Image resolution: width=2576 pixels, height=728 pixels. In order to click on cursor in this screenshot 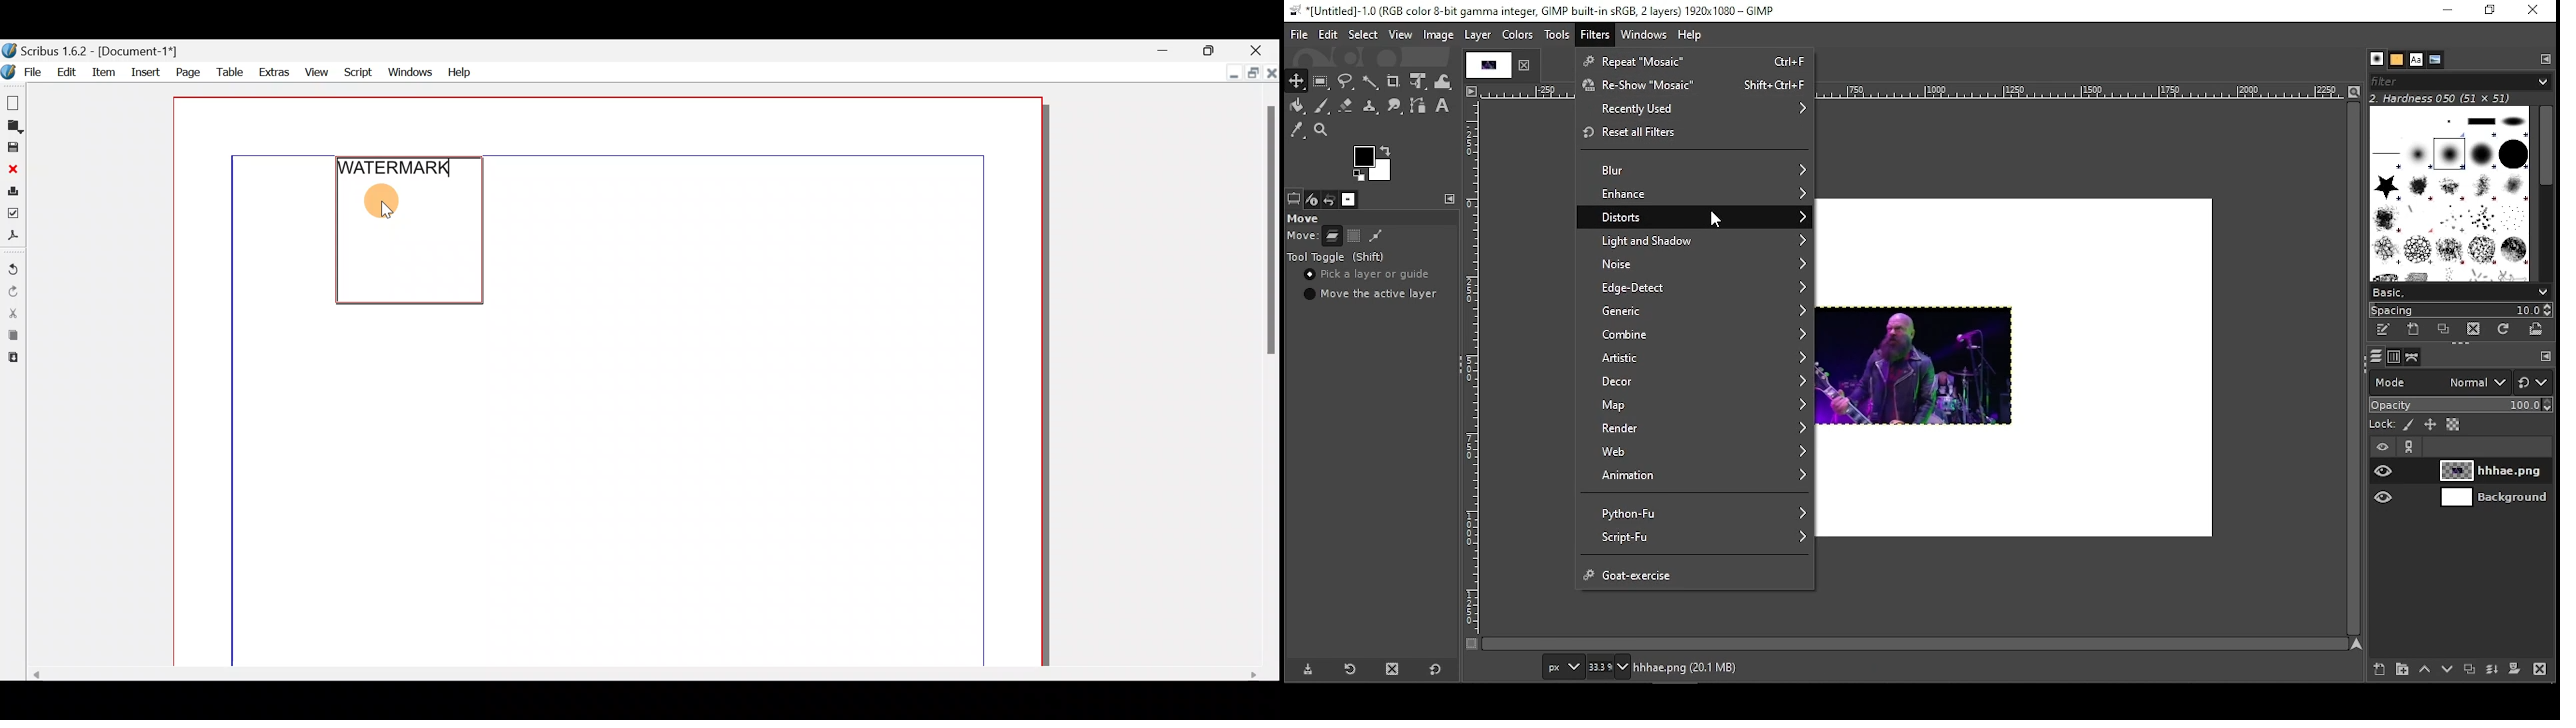, I will do `click(389, 213)`.